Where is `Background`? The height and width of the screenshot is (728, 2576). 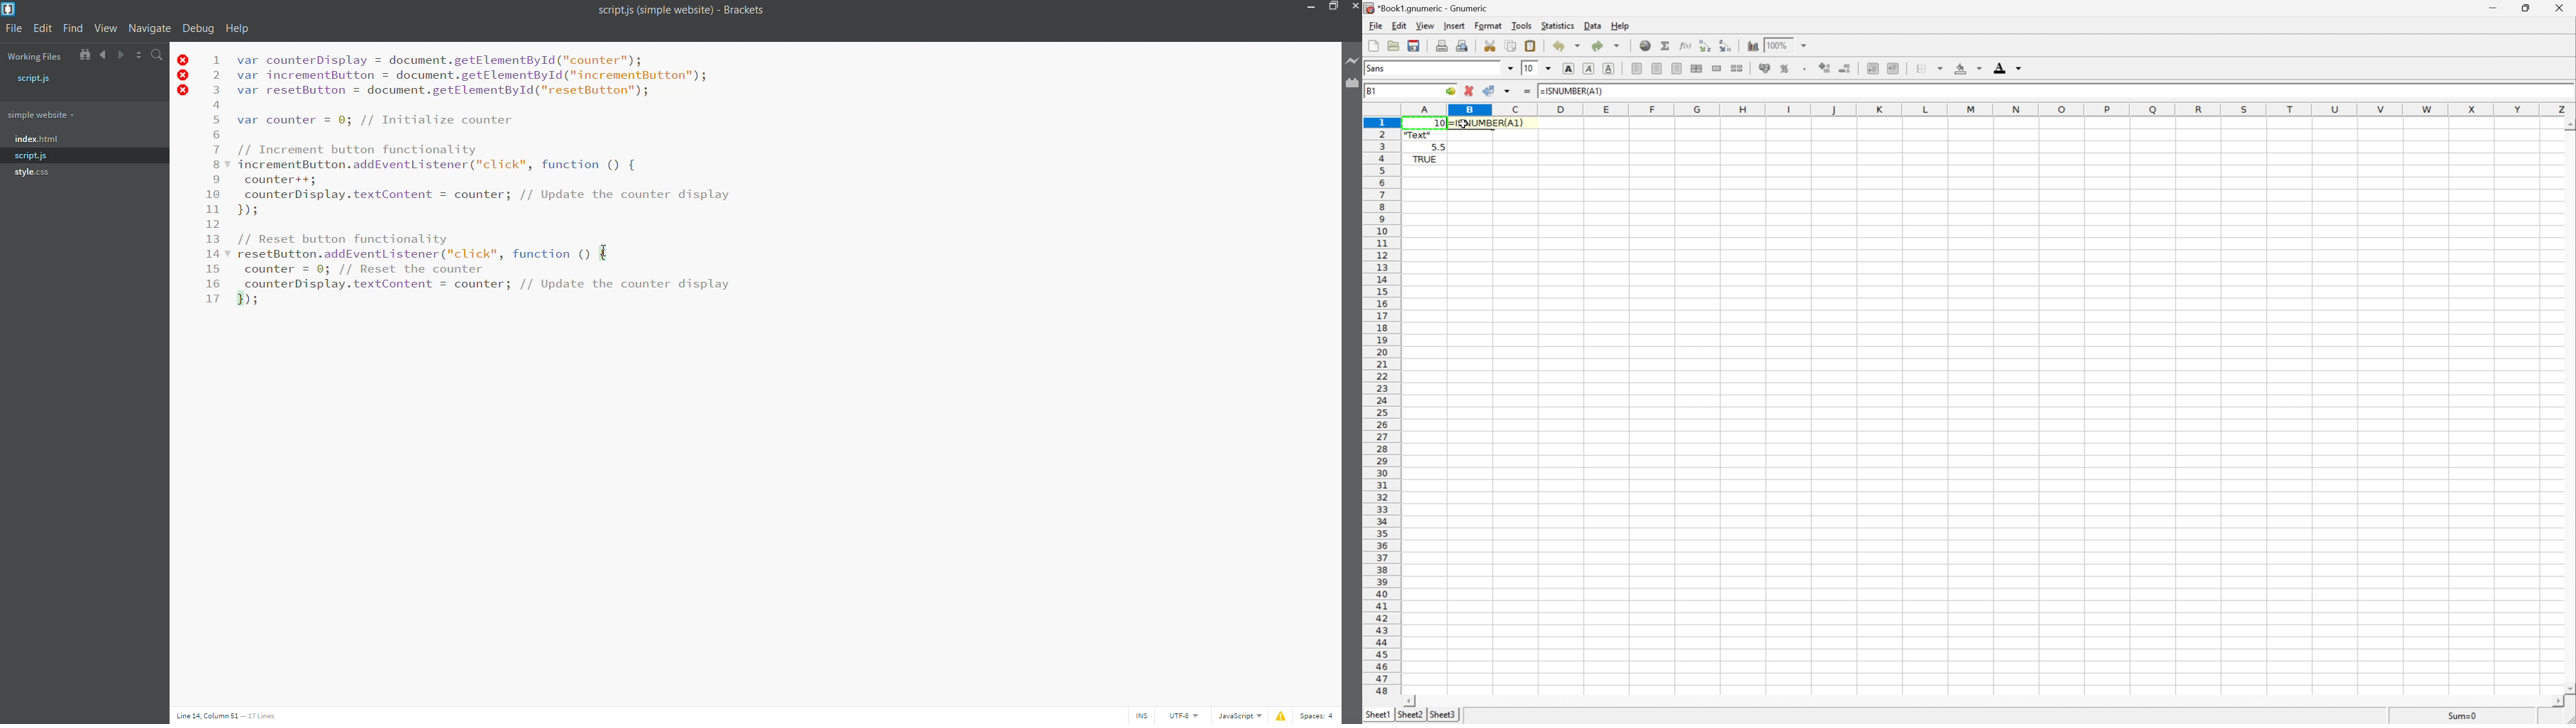 Background is located at coordinates (1968, 67).